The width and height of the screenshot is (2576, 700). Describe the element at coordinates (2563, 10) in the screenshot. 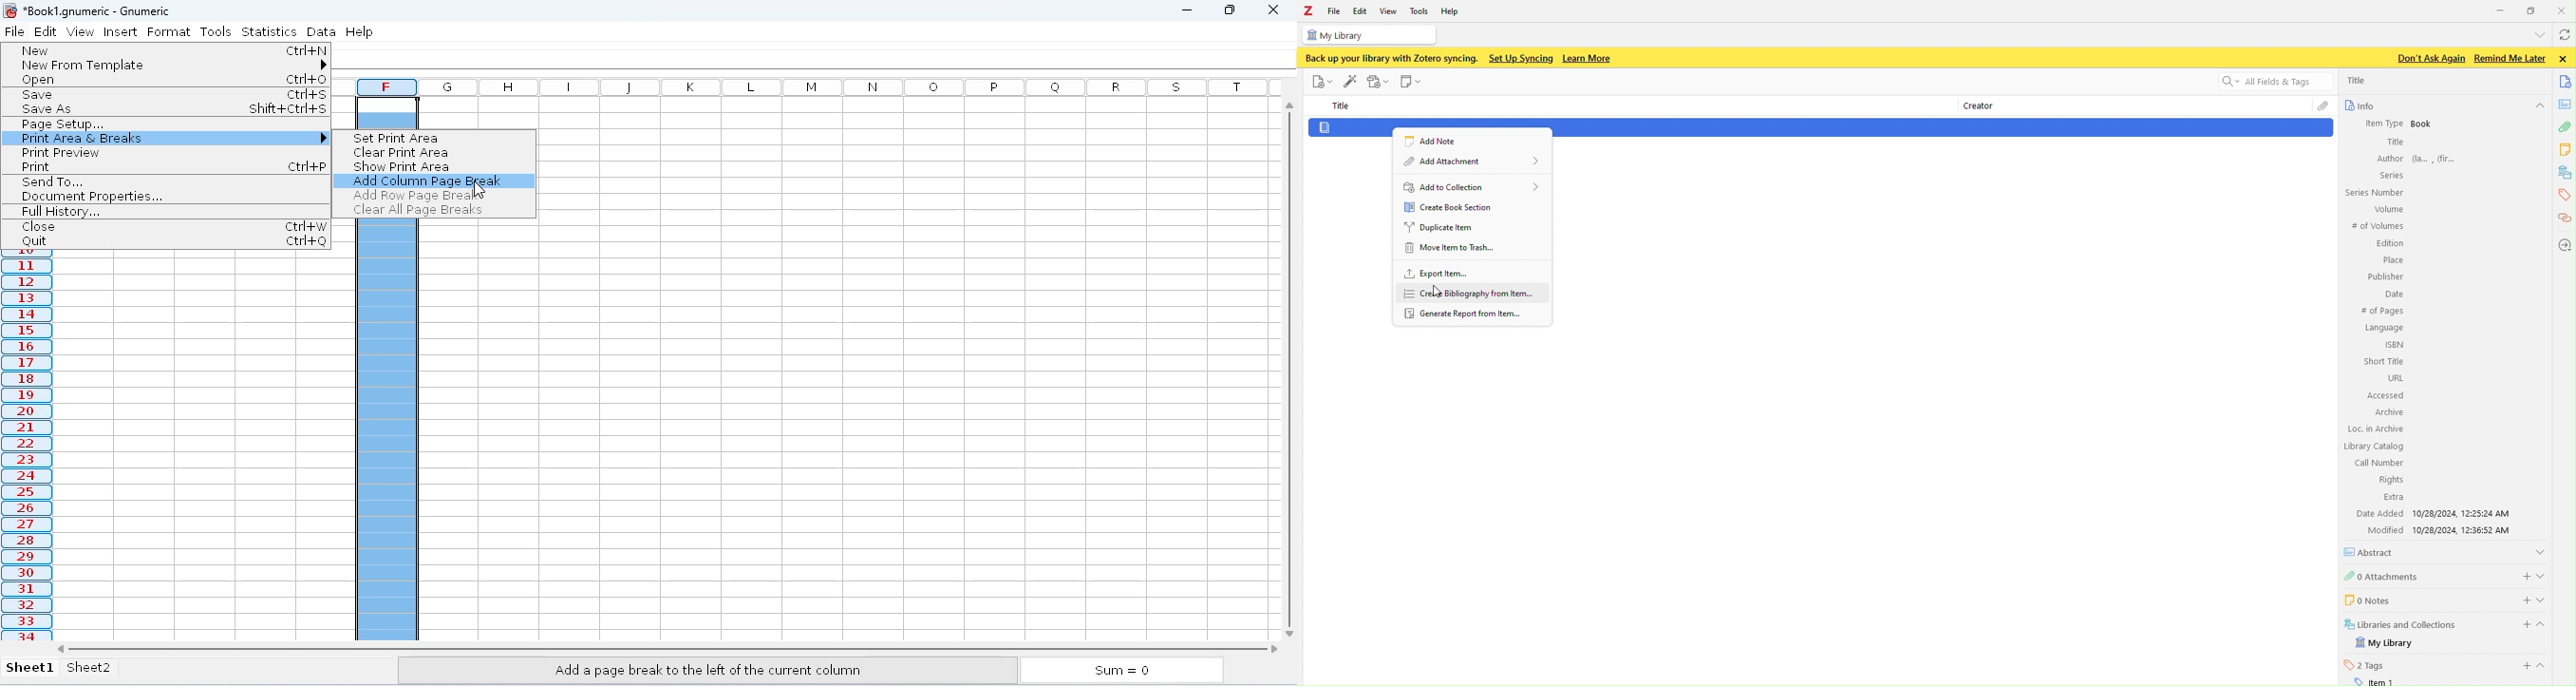

I see `Close` at that location.